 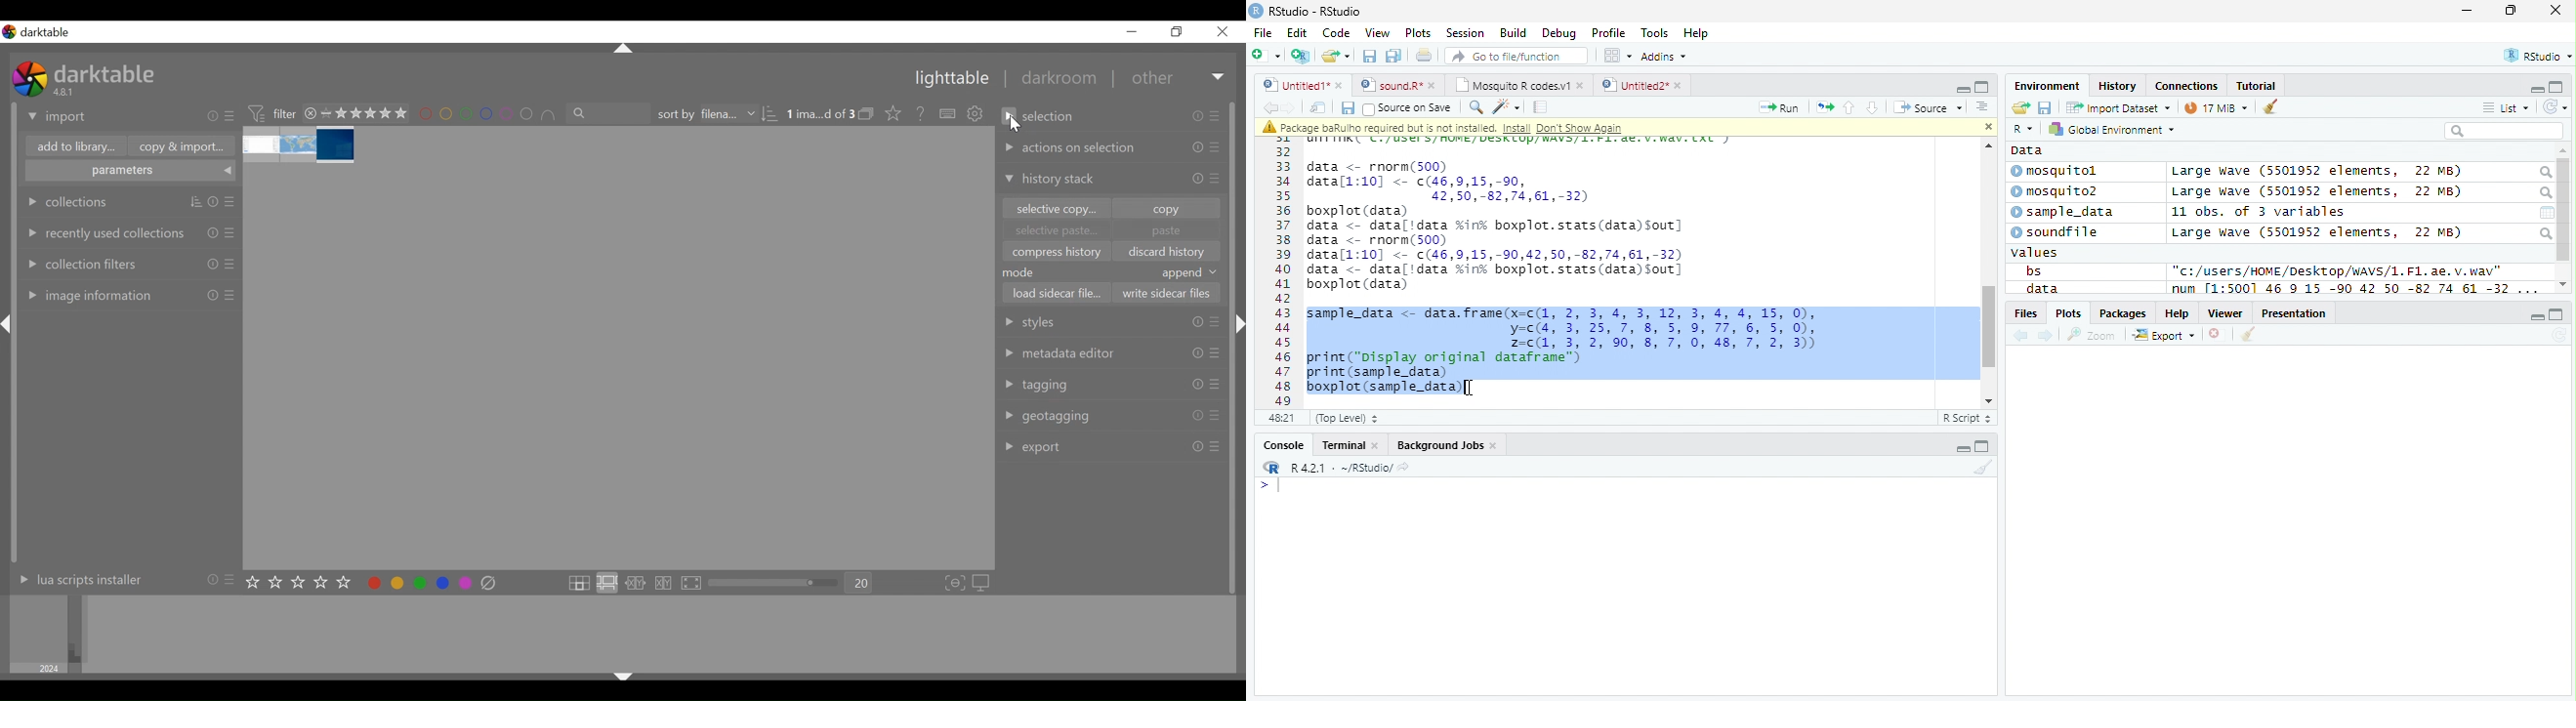 What do you see at coordinates (2067, 313) in the screenshot?
I see `Plots` at bounding box center [2067, 313].